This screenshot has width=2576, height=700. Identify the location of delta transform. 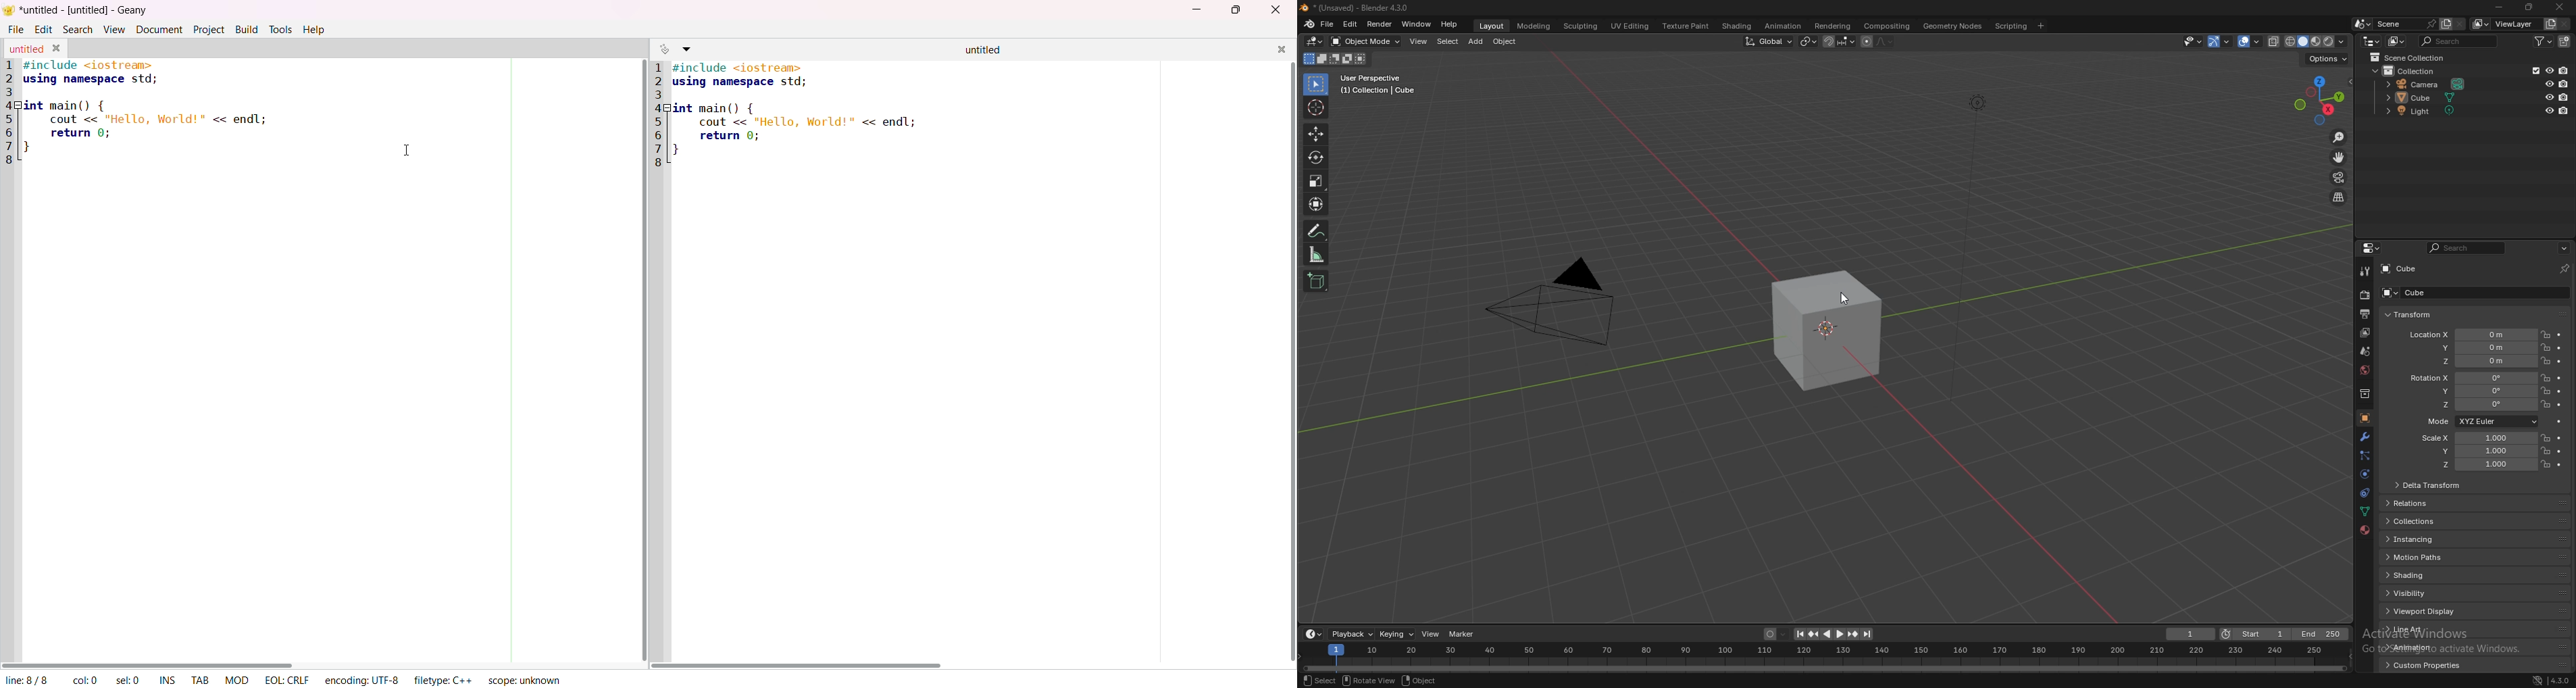
(2430, 484).